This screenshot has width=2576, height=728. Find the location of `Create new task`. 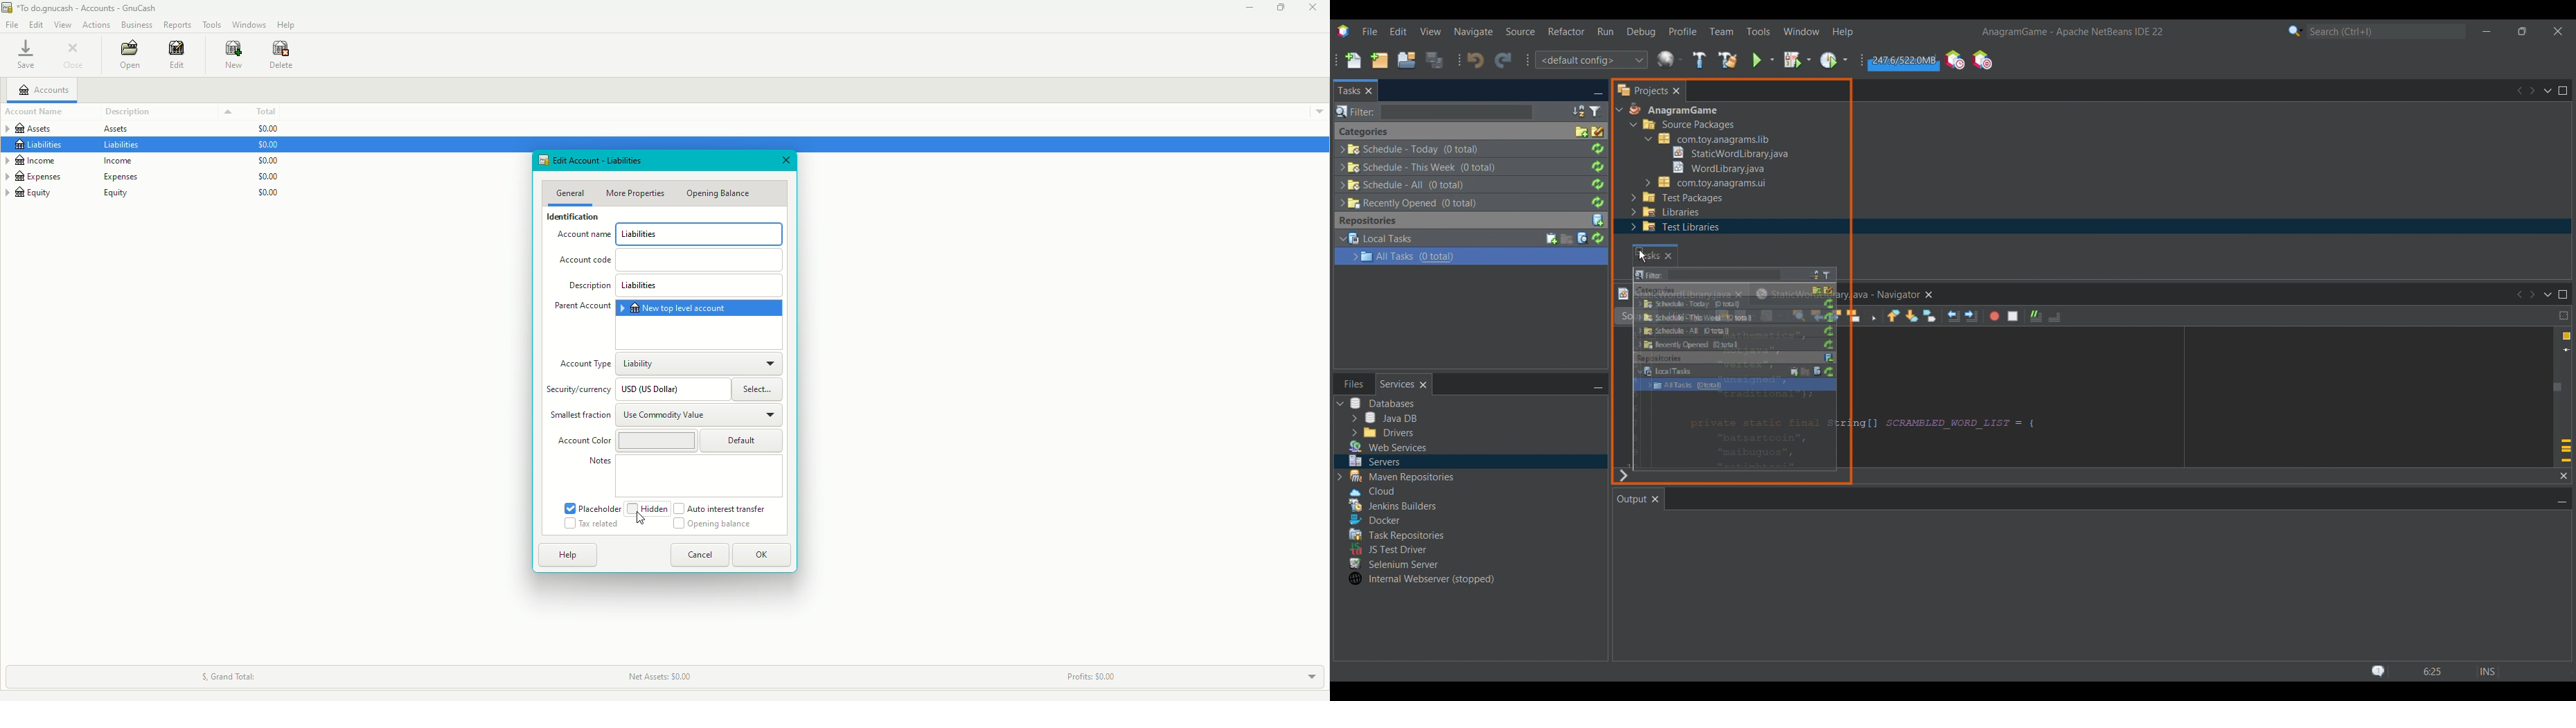

Create new task is located at coordinates (1552, 239).